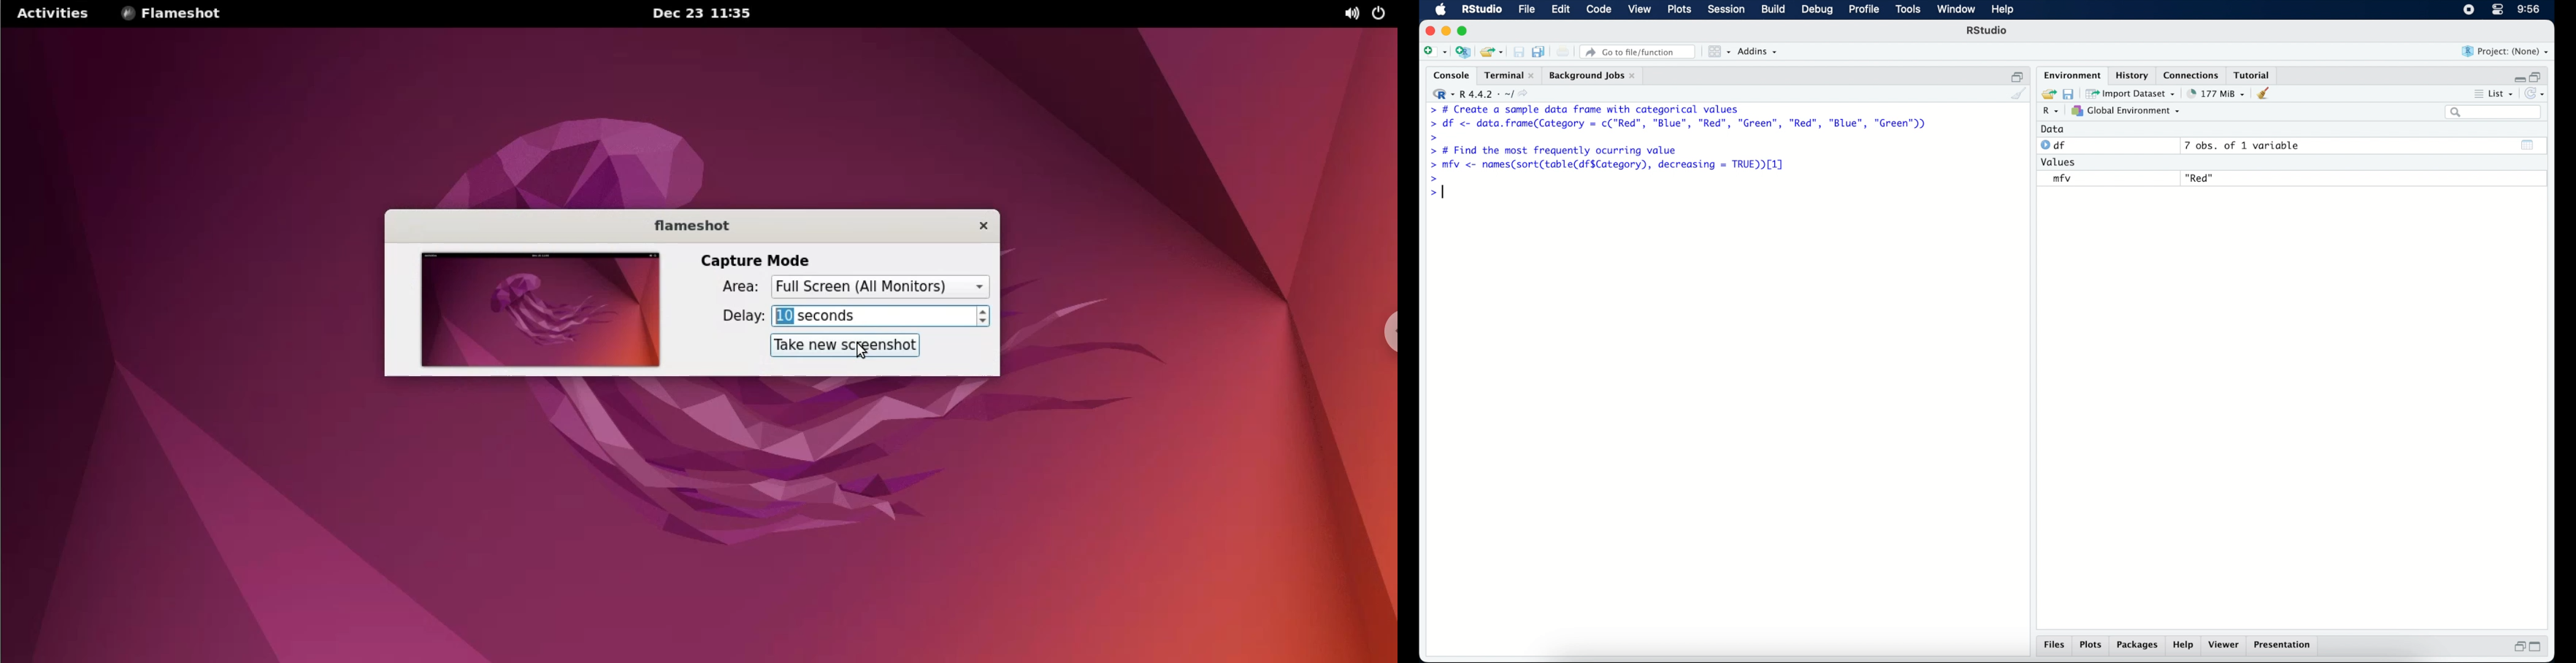 Image resolution: width=2576 pixels, height=672 pixels. I want to click on R 4.4.2, so click(1480, 92).